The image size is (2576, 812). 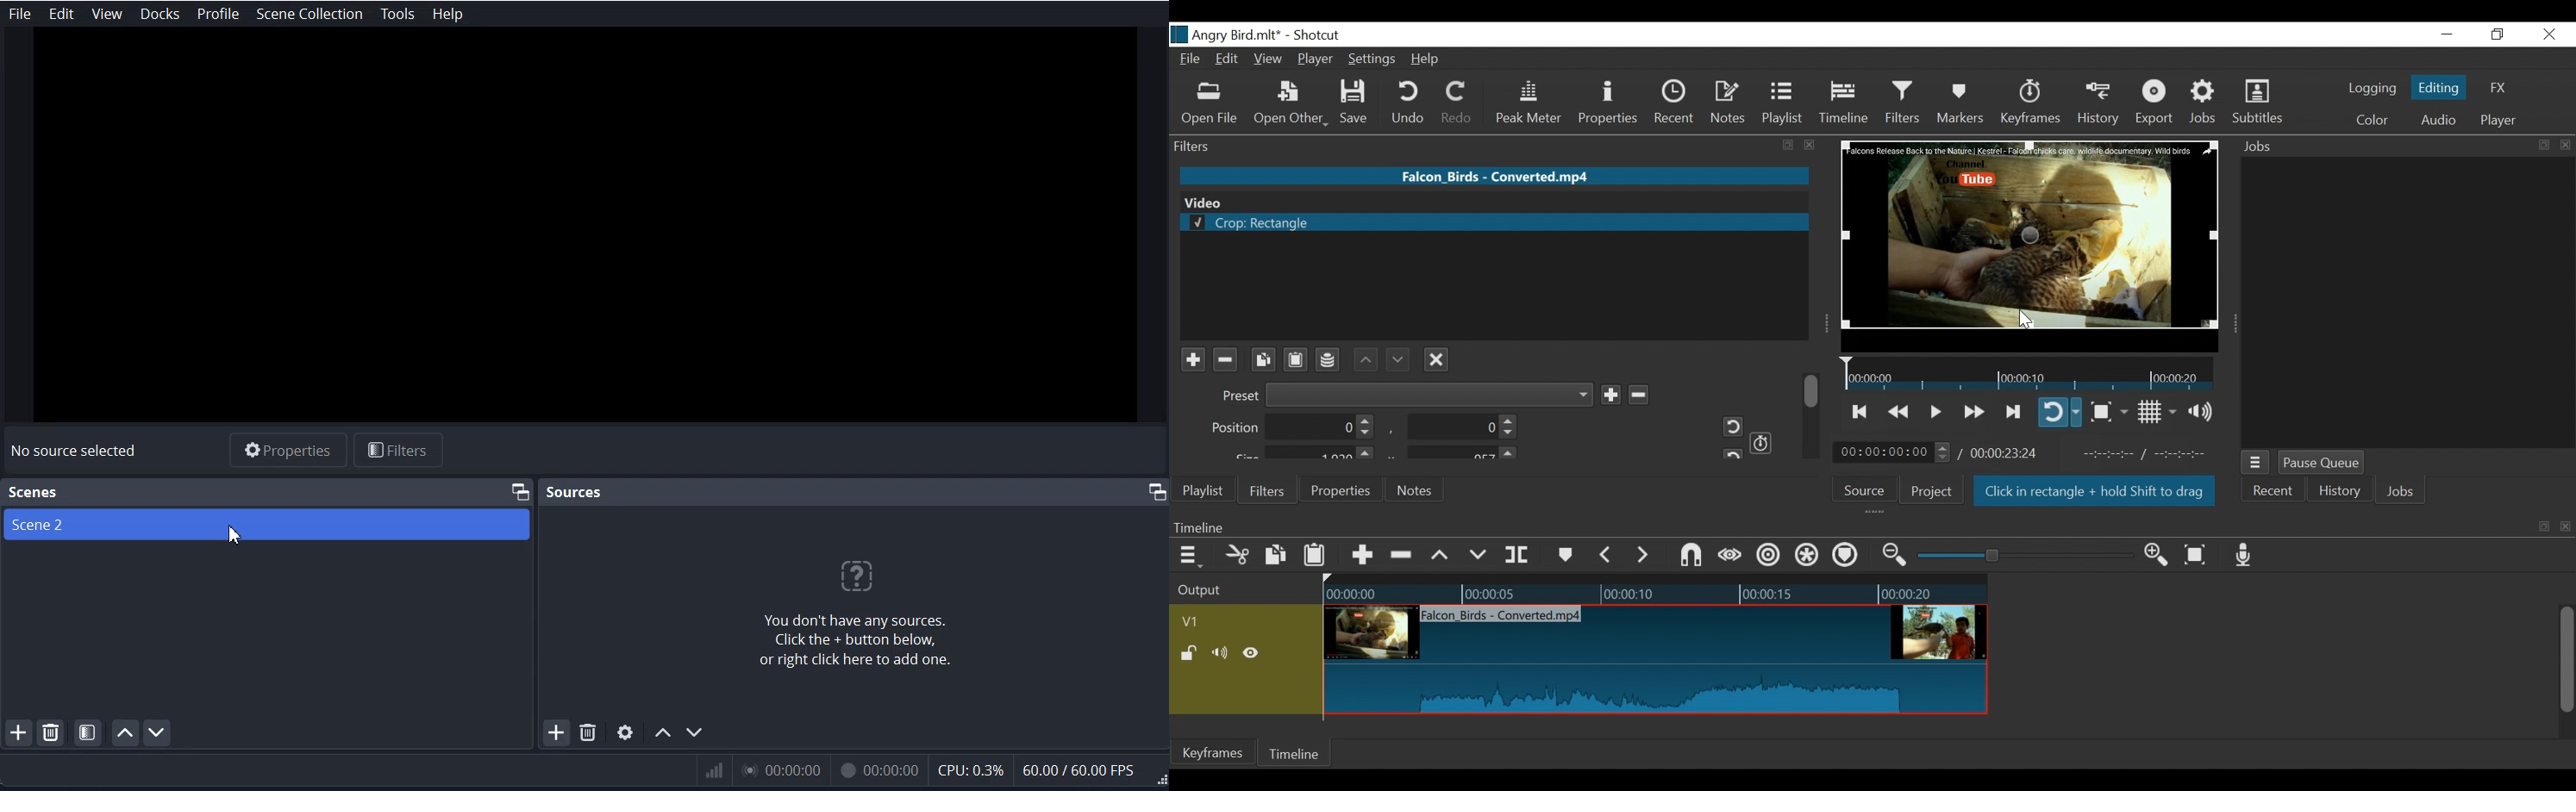 I want to click on Output, so click(x=1243, y=591).